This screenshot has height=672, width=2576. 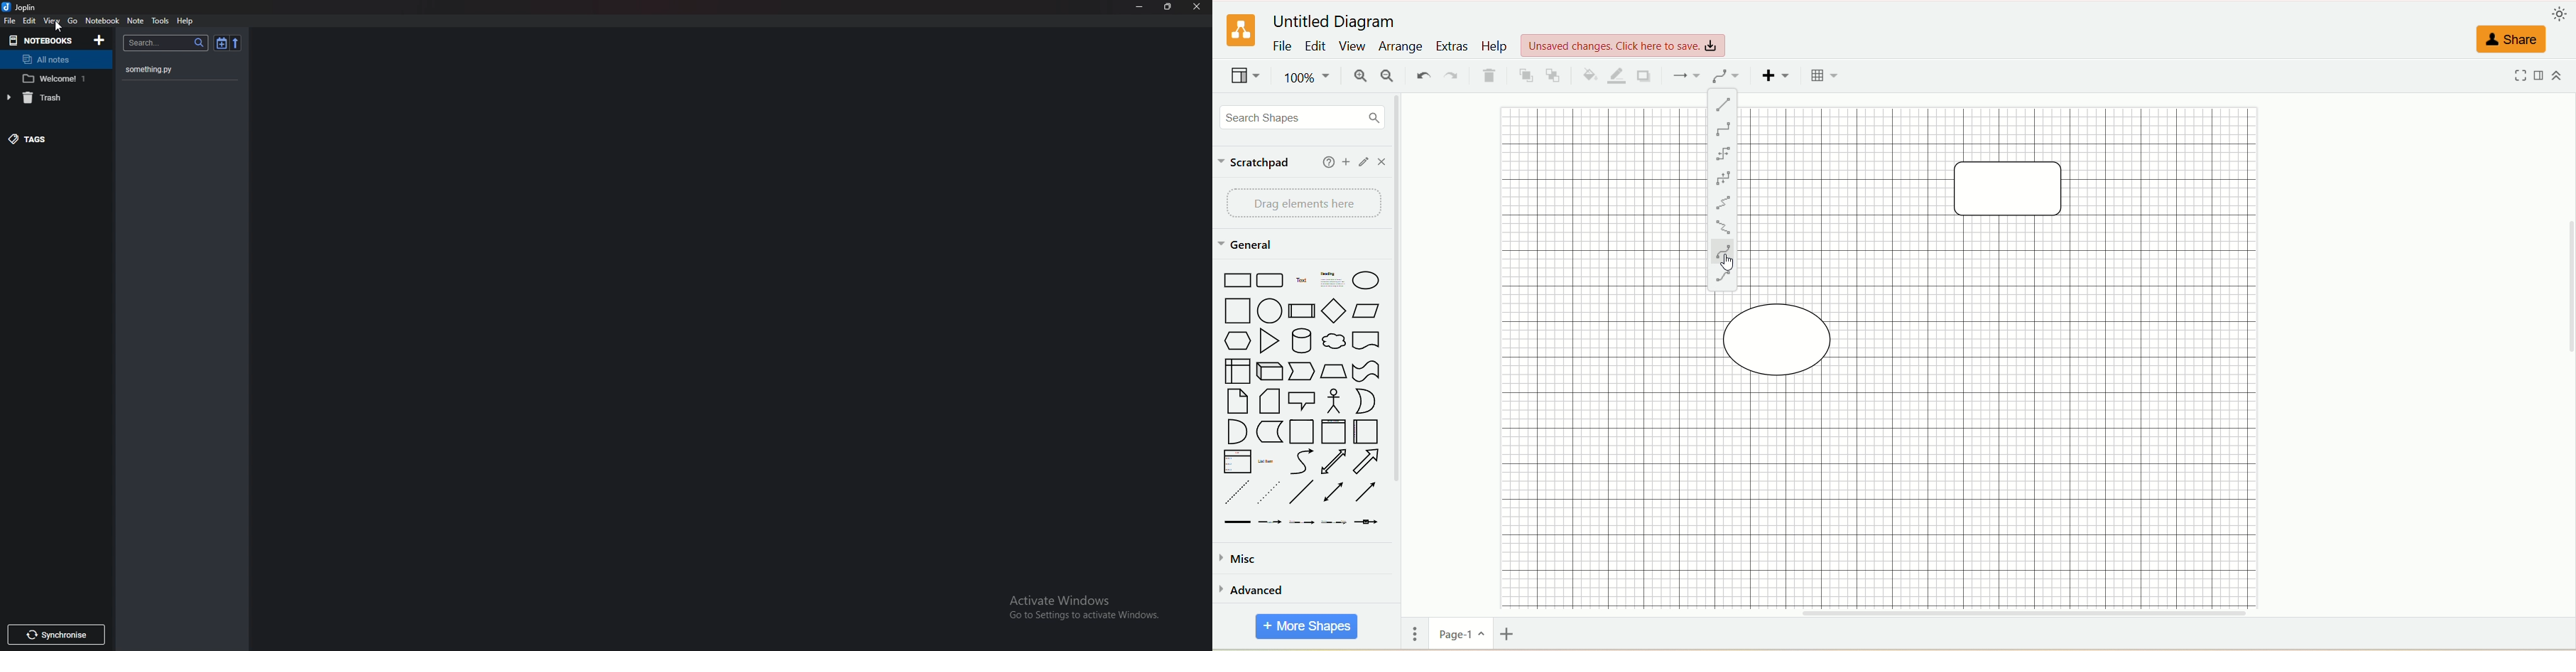 I want to click on redo, so click(x=1452, y=76).